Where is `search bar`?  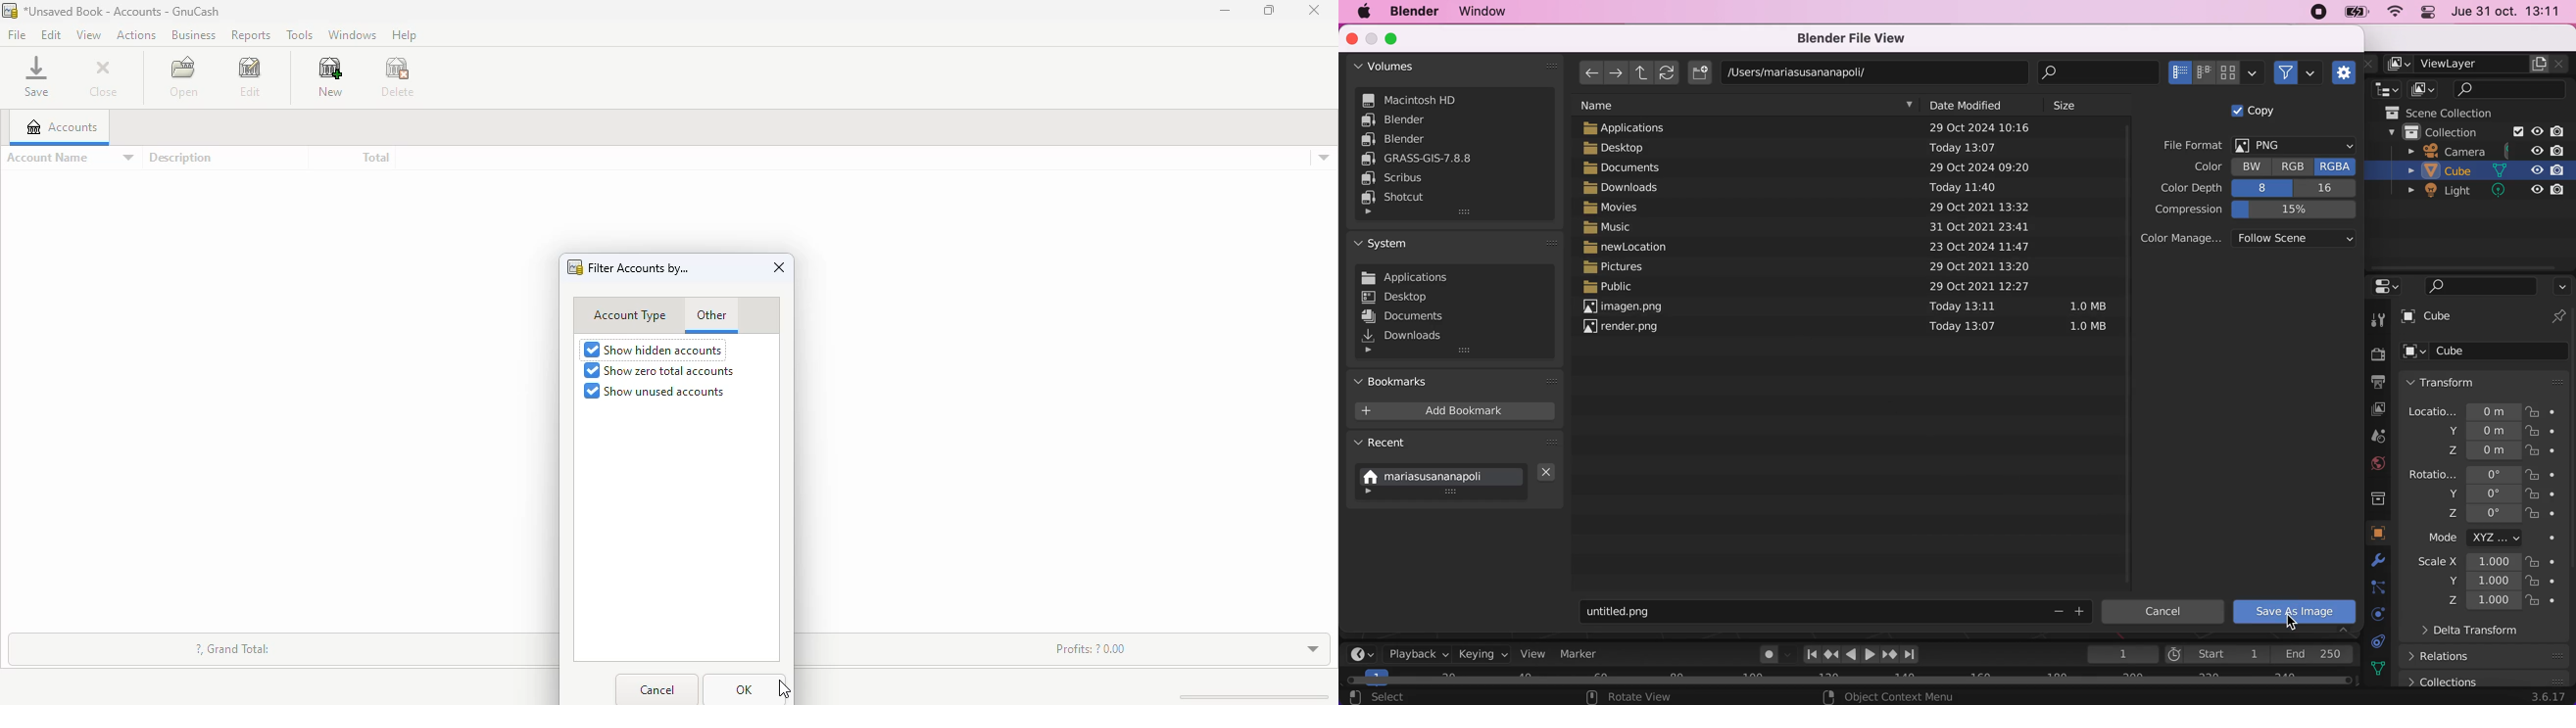 search bar is located at coordinates (2473, 286).